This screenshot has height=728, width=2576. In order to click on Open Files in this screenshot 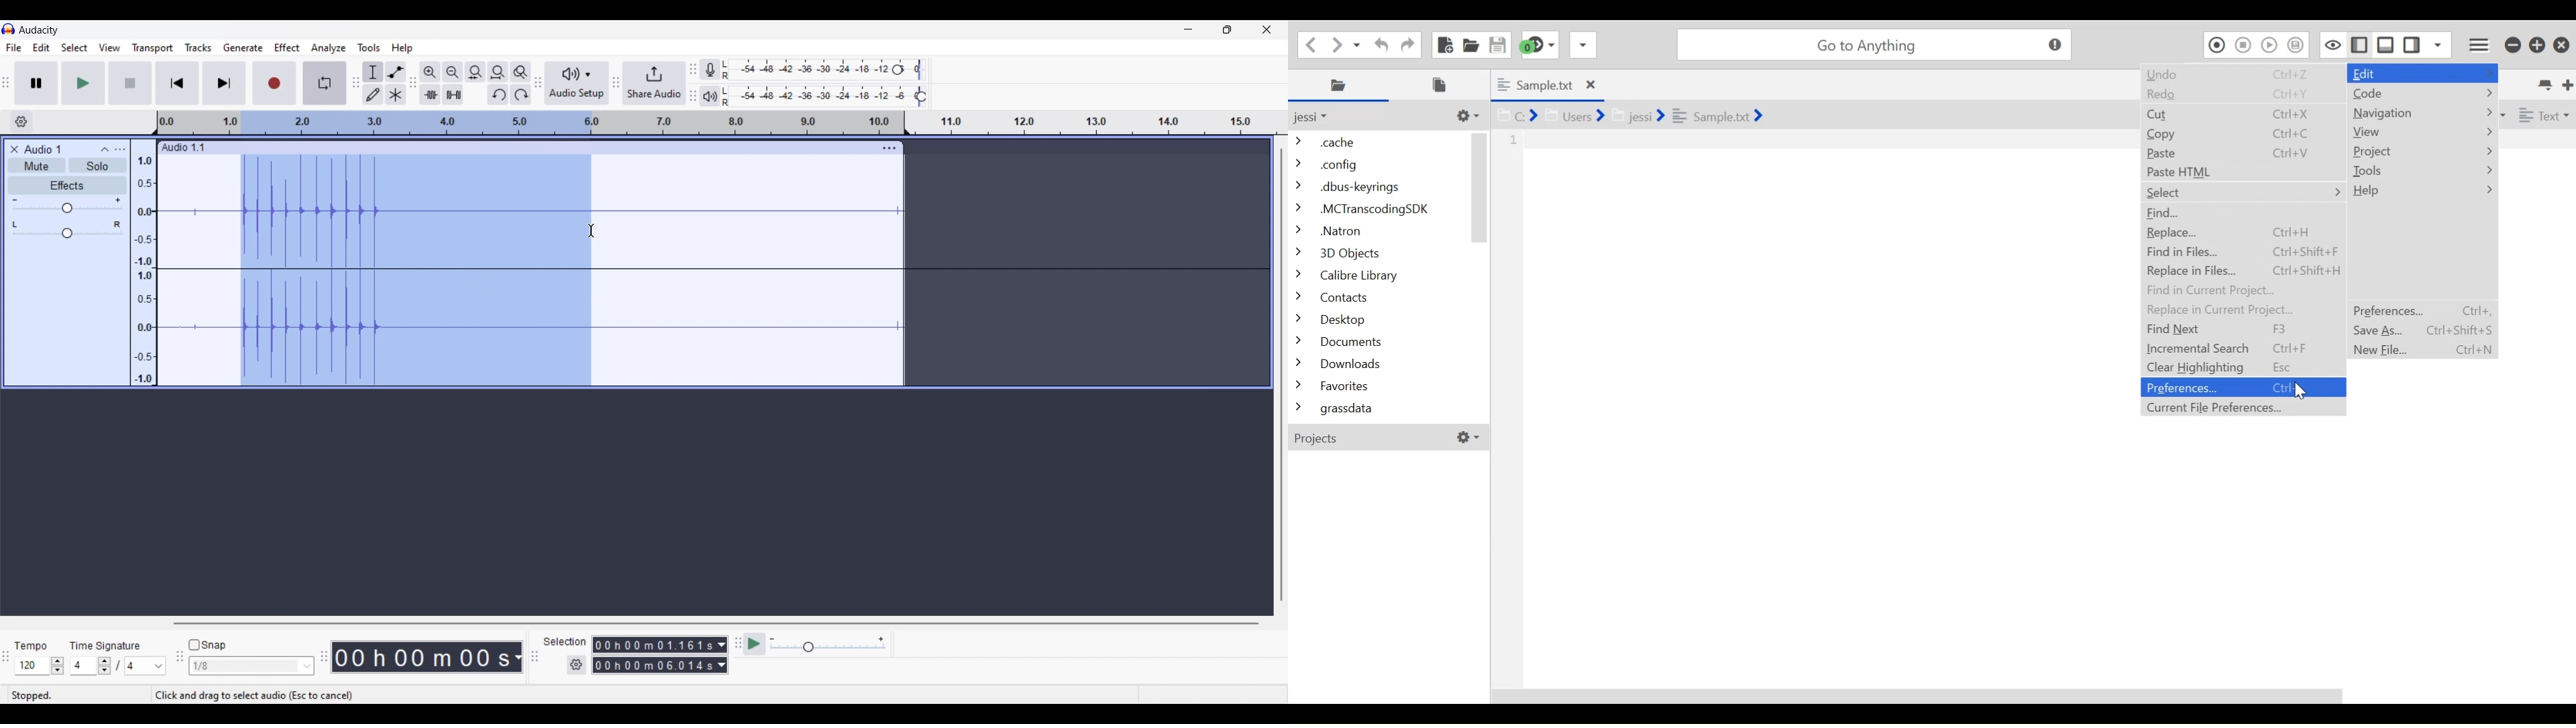, I will do `click(1444, 84)`.